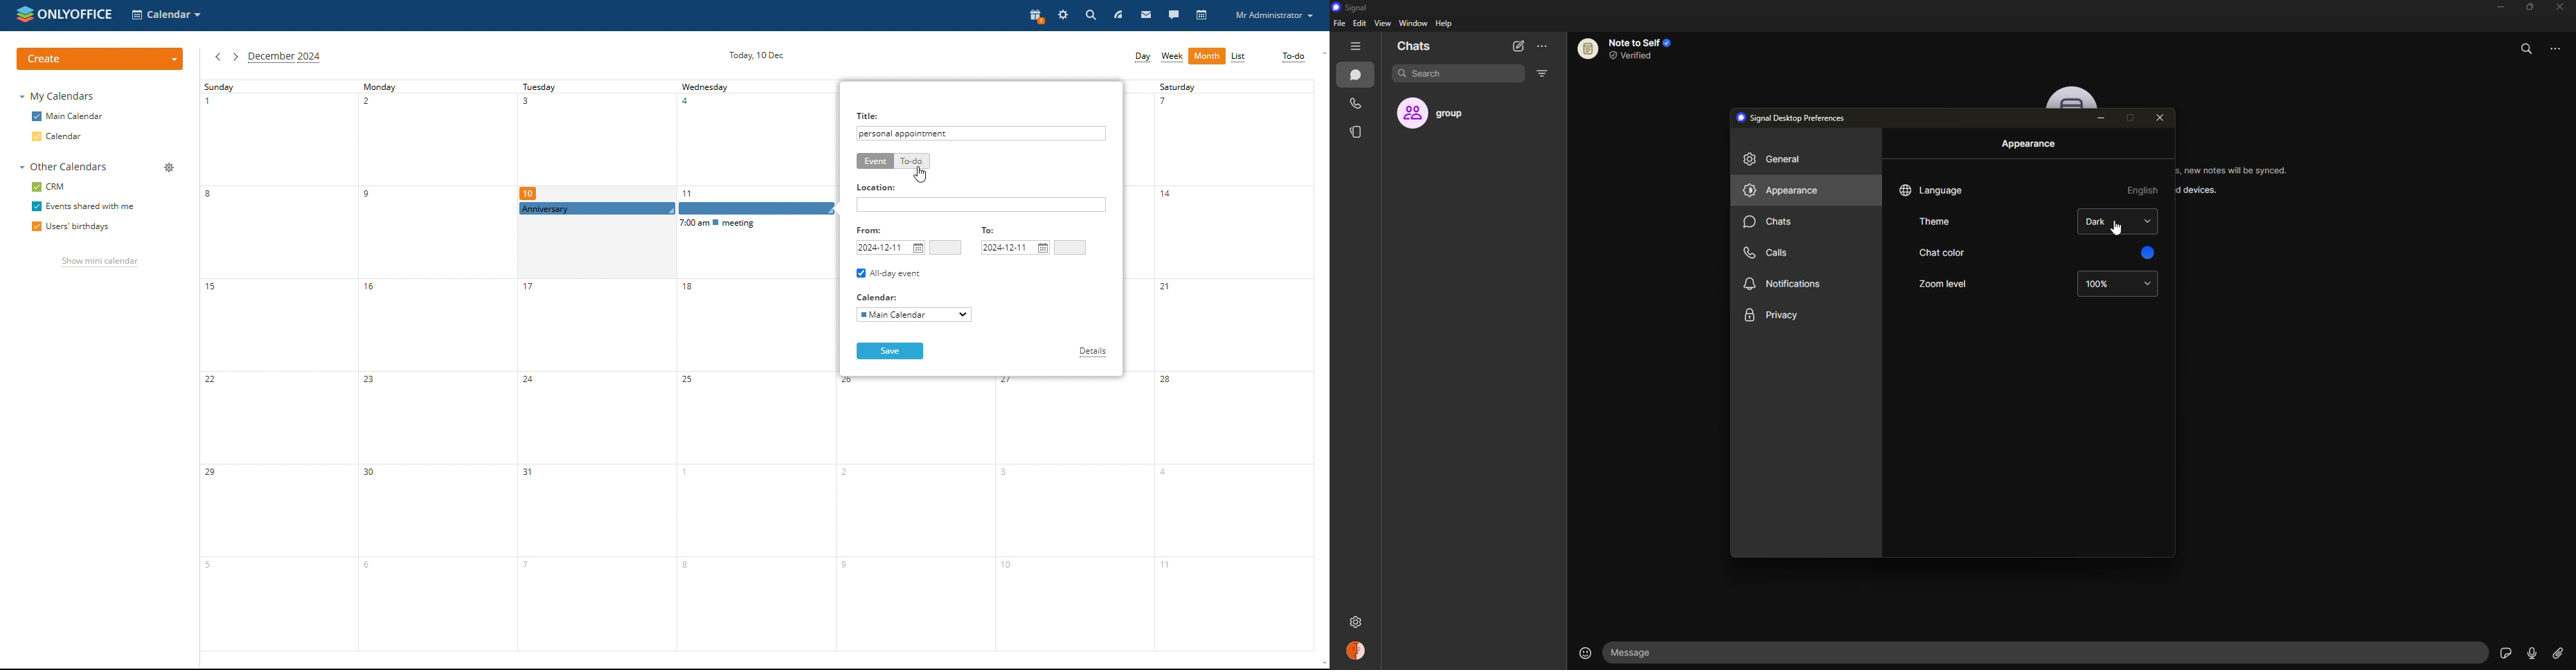 This screenshot has width=2576, height=672. Describe the element at coordinates (100, 58) in the screenshot. I see `create` at that location.